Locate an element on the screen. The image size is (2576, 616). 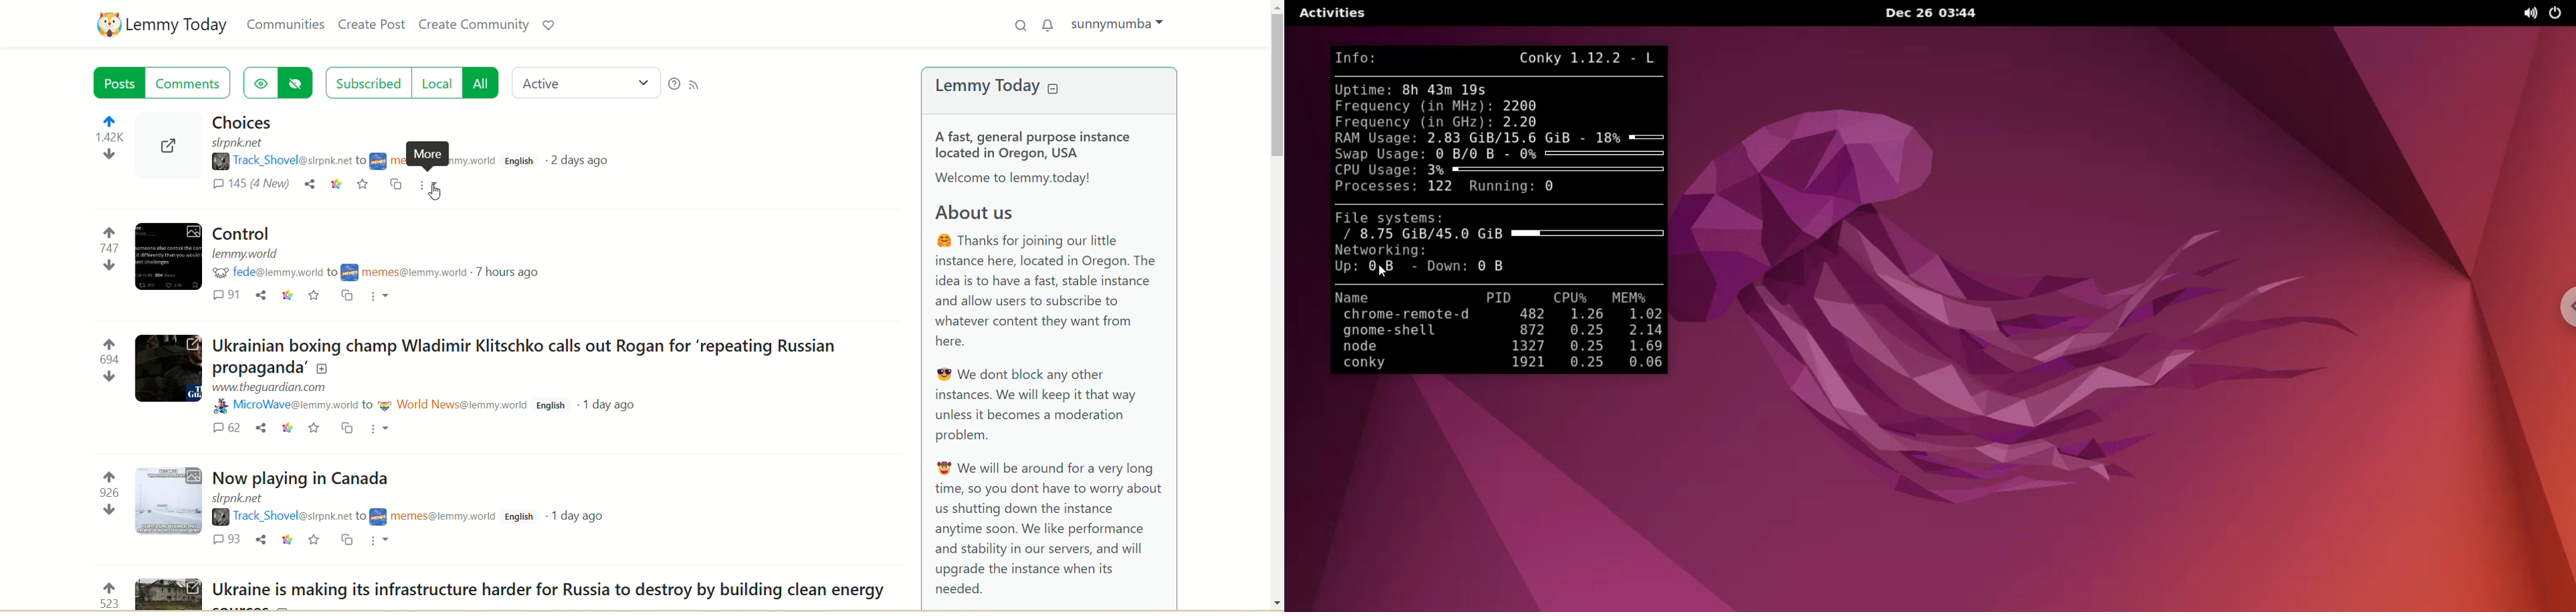
username is located at coordinates (287, 160).